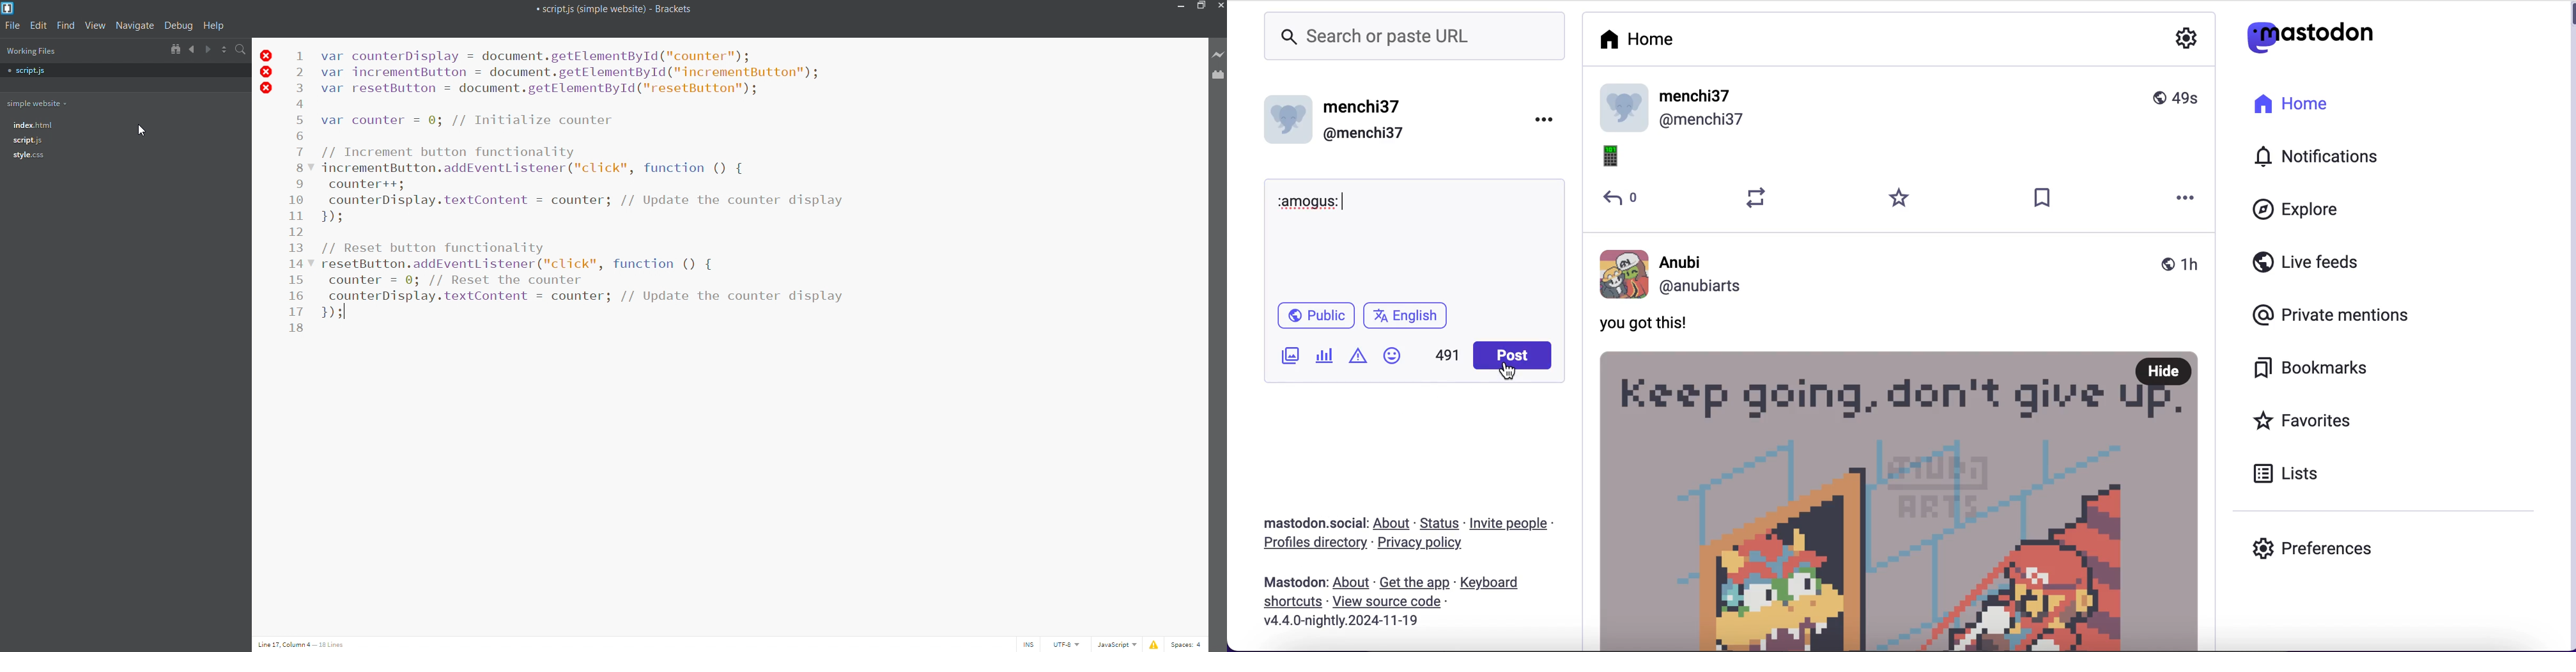 This screenshot has width=2576, height=672. Describe the element at coordinates (1407, 603) in the screenshot. I see `view source code` at that location.